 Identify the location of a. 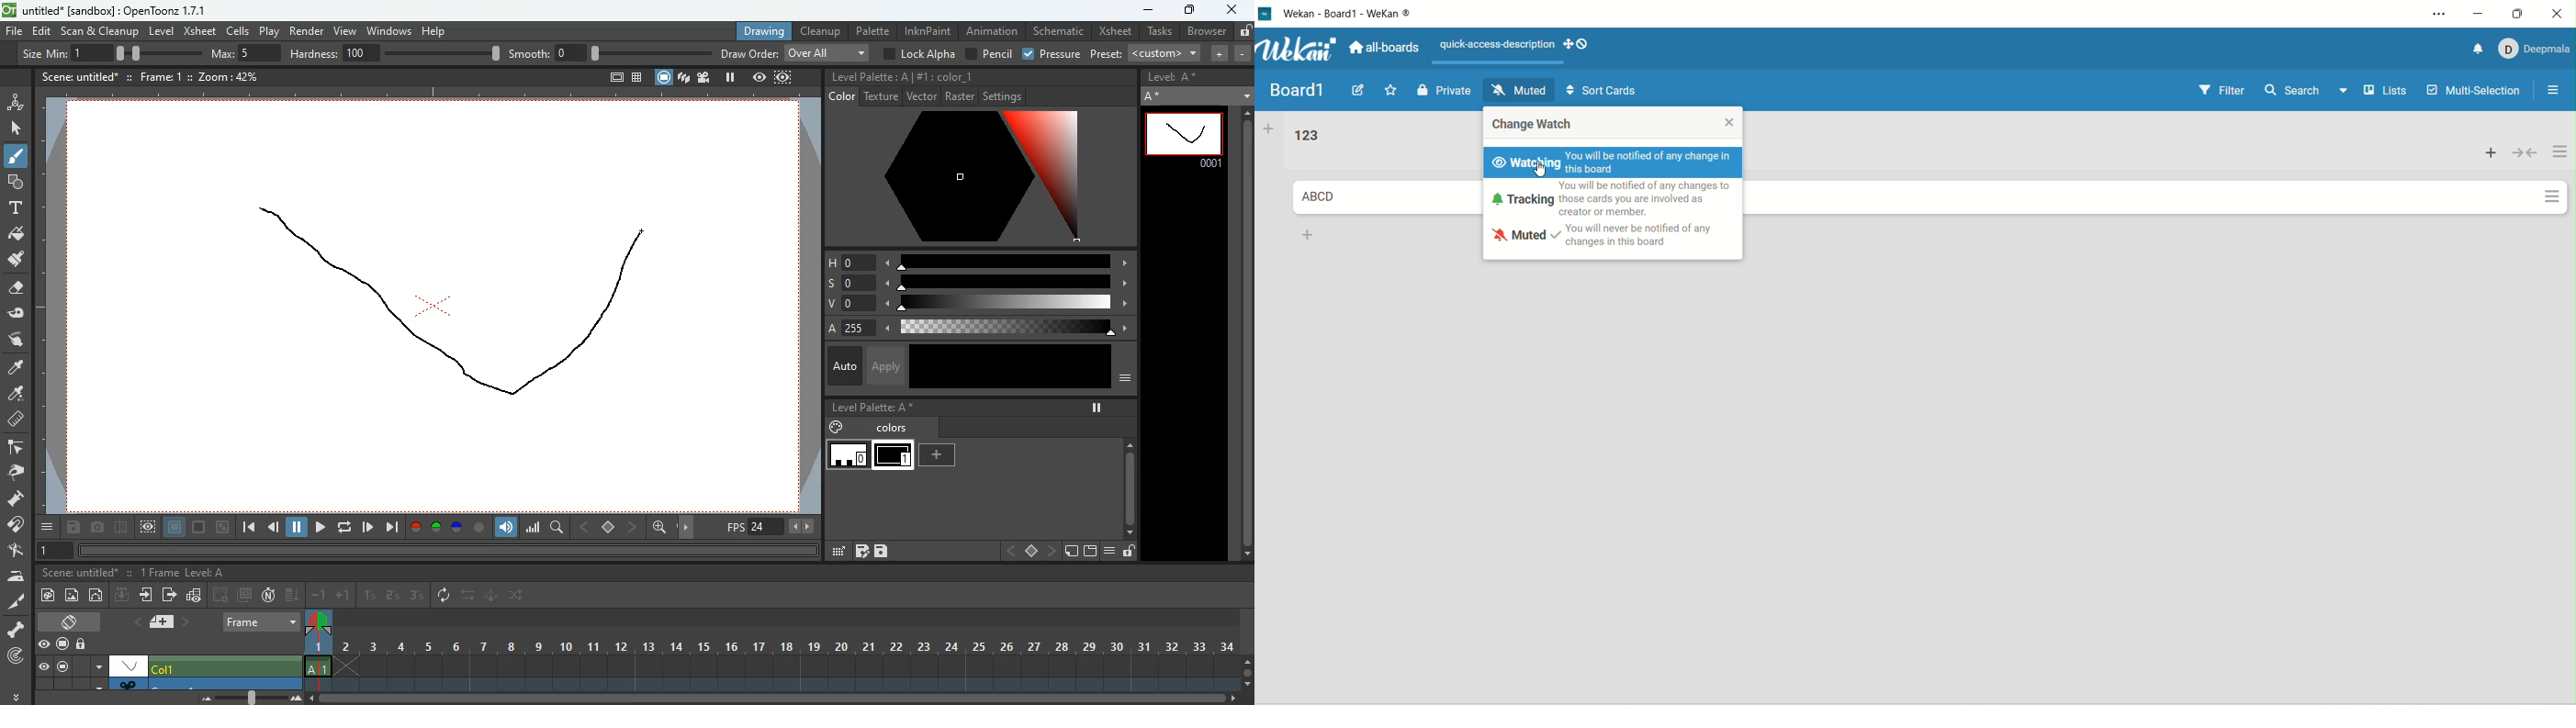
(1157, 97).